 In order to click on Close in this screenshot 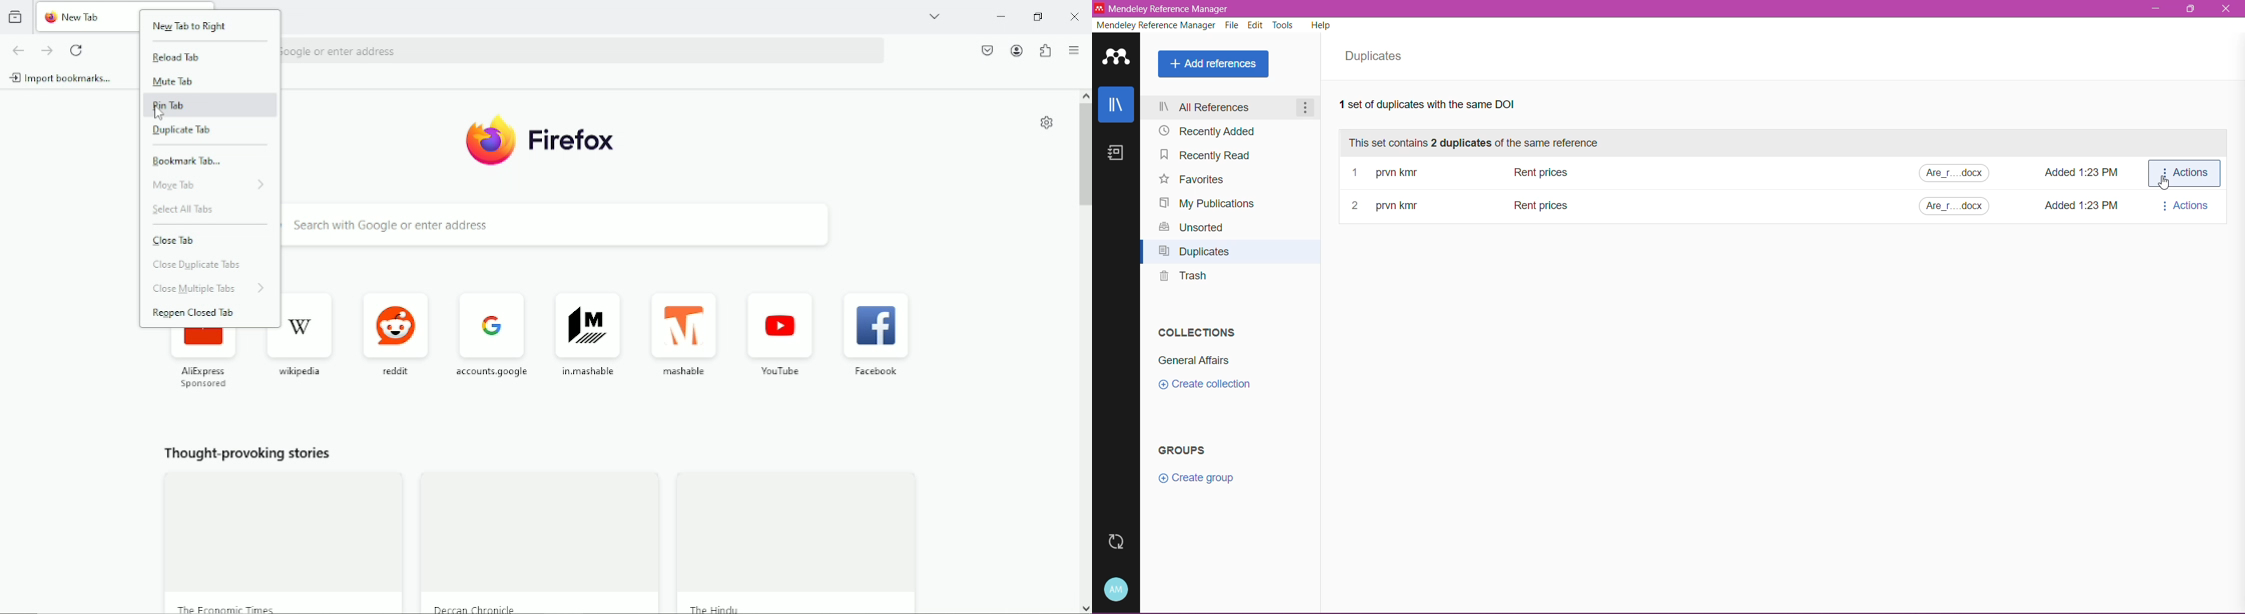, I will do `click(1075, 16)`.